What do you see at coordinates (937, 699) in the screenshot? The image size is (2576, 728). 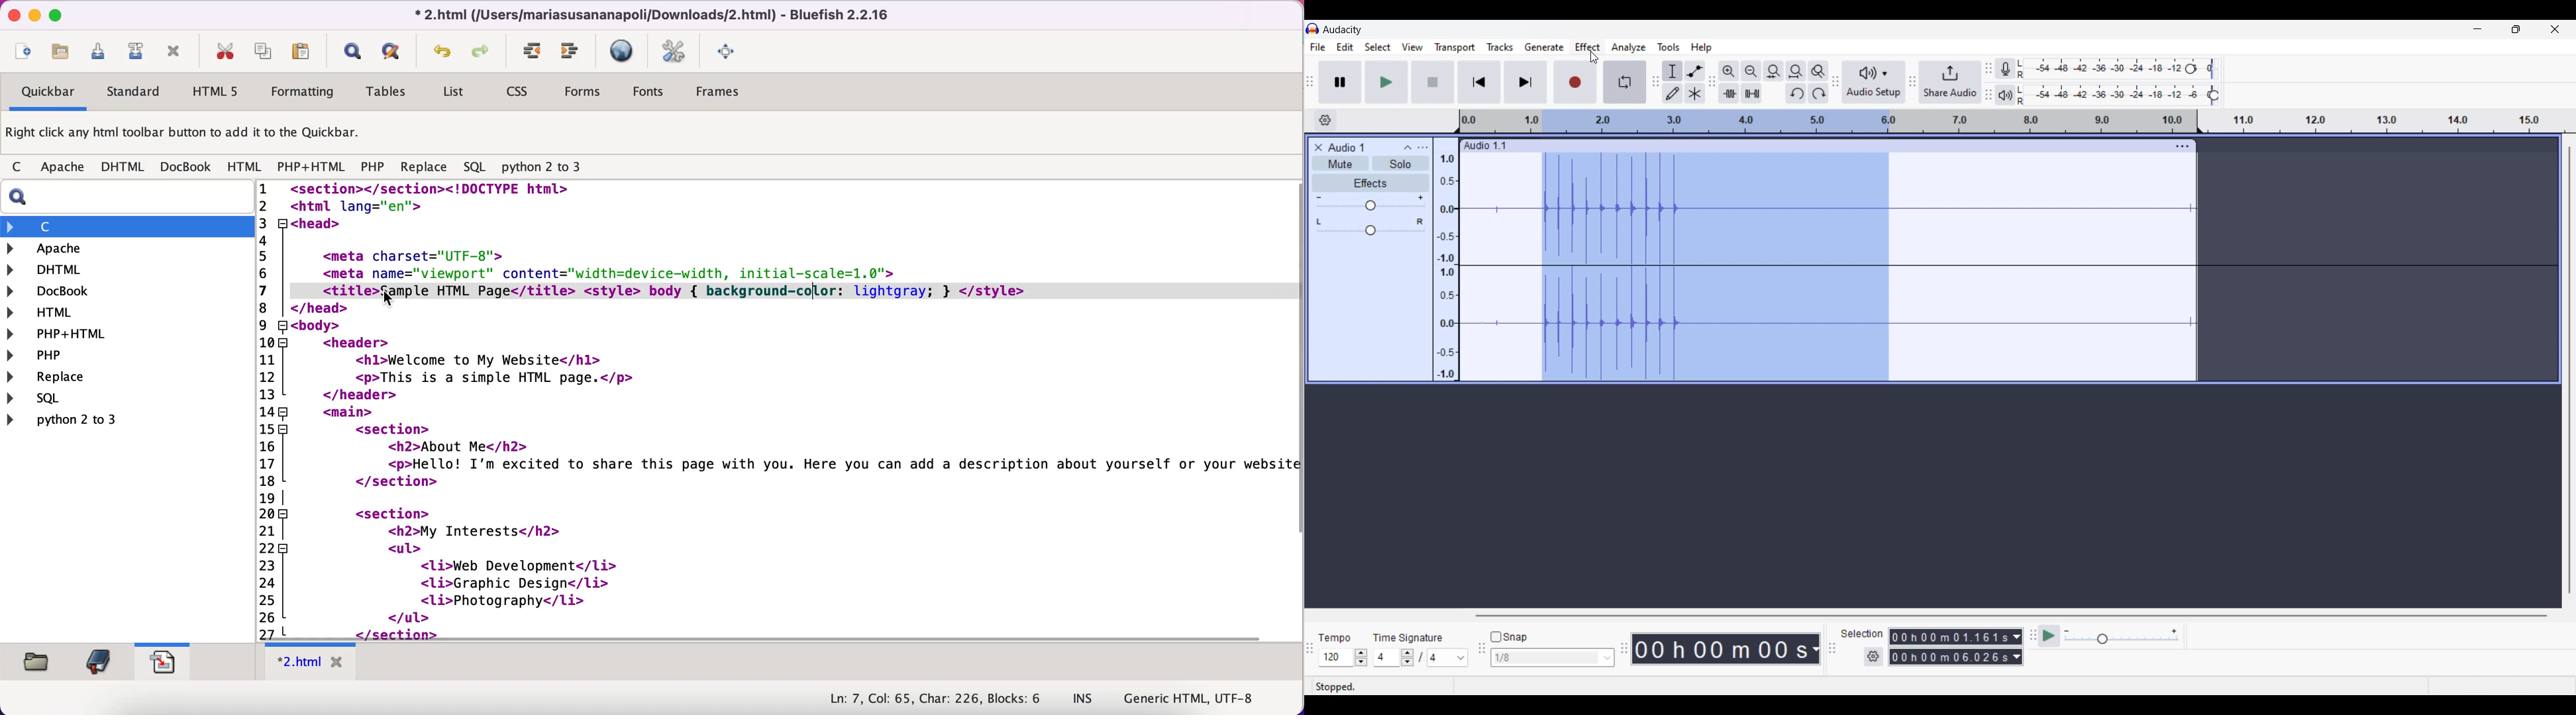 I see `Ln: 7, Col: 65, Char: 226, Blocks: 6` at bounding box center [937, 699].